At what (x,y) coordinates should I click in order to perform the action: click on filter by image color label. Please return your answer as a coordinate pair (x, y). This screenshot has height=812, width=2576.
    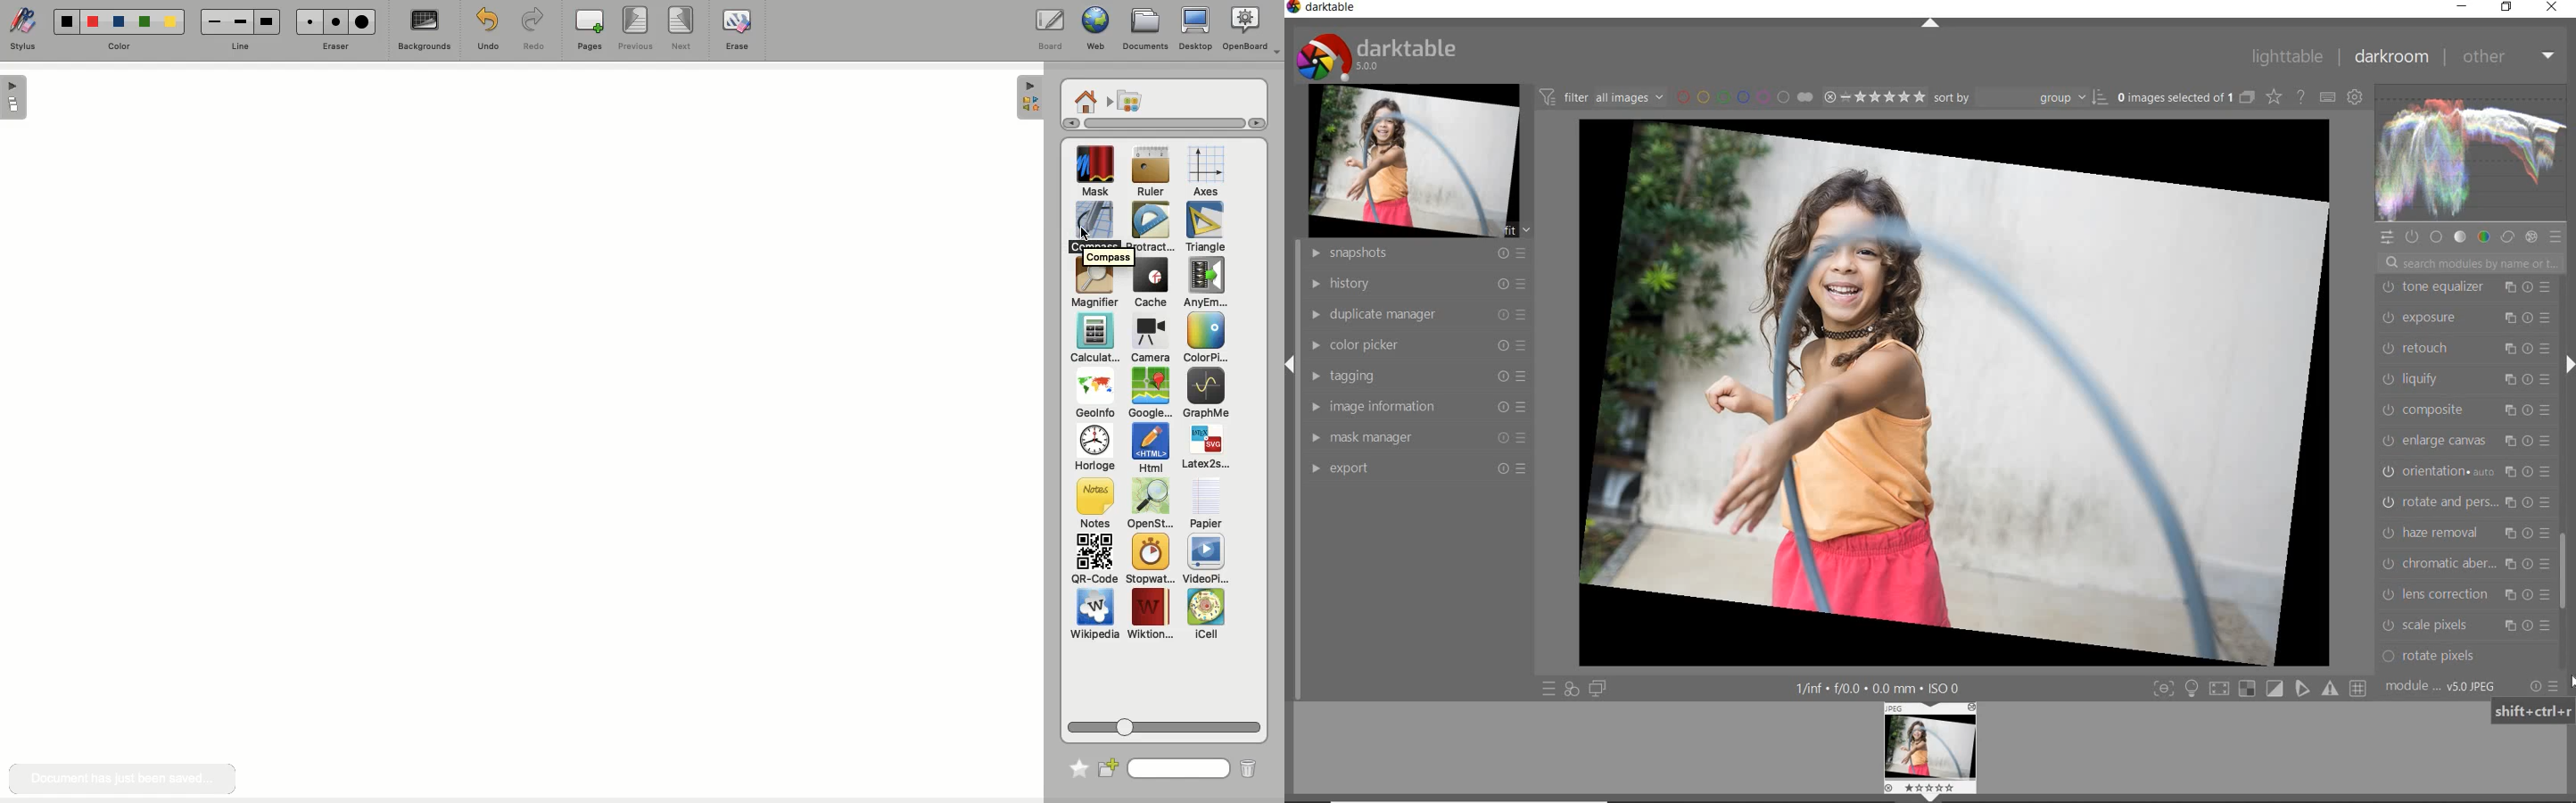
    Looking at the image, I should click on (1744, 96).